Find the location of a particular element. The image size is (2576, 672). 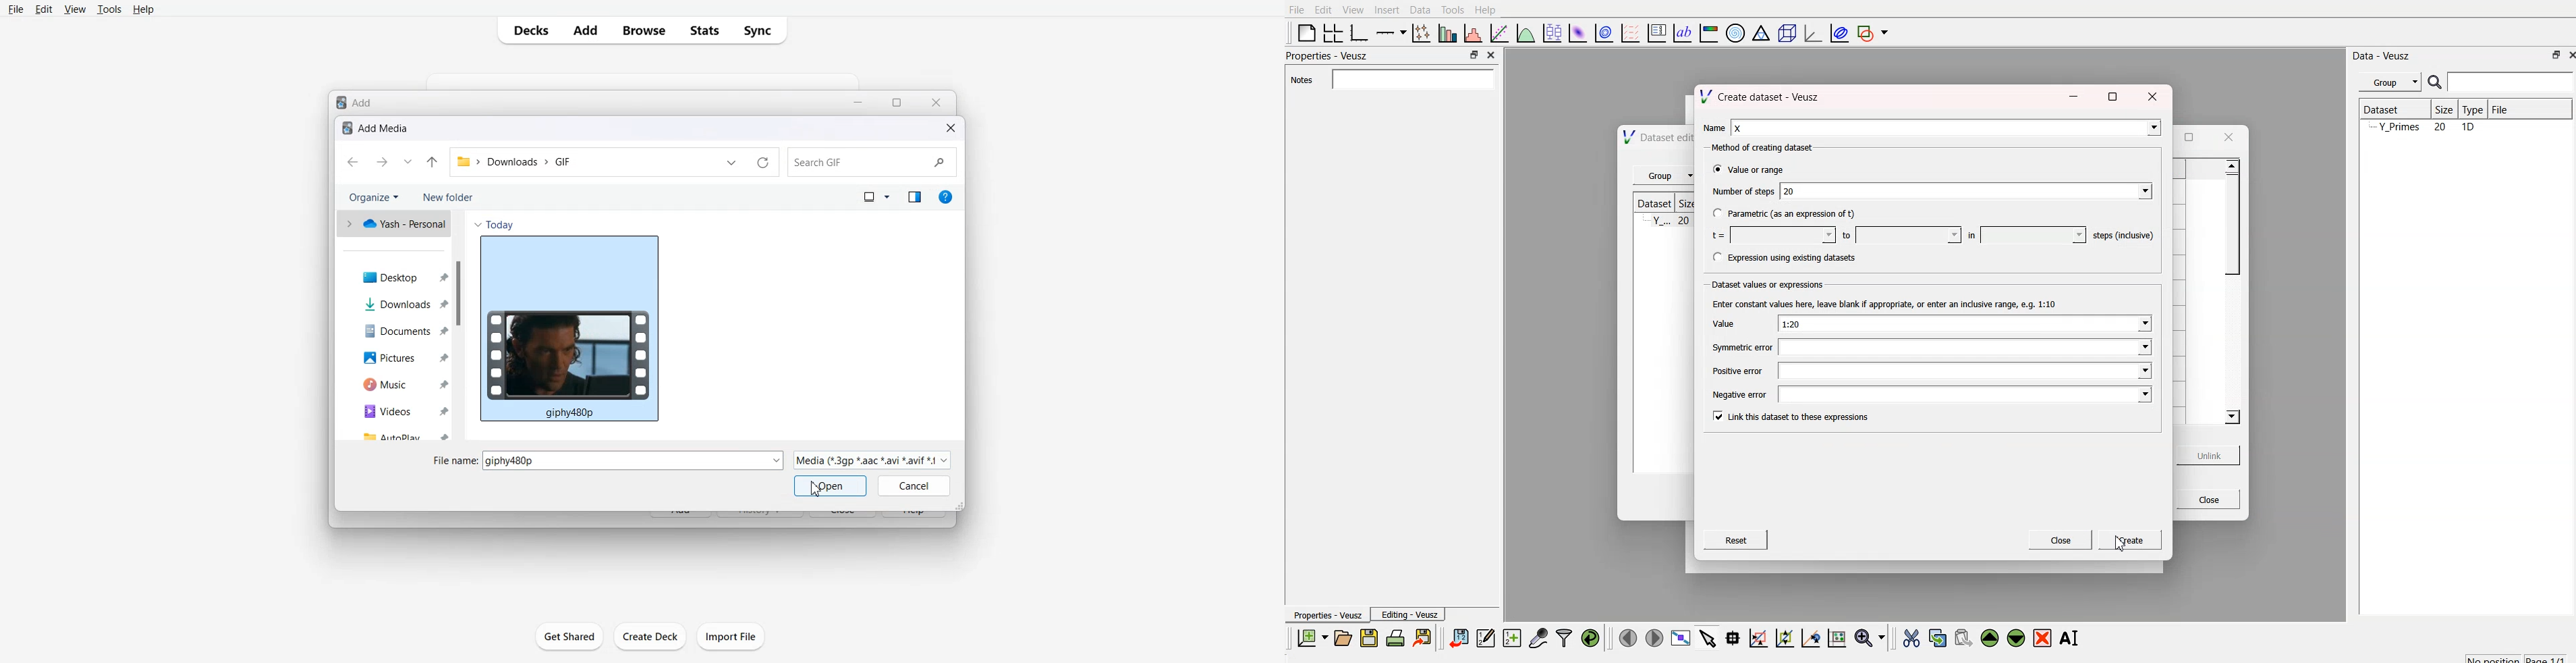

unlink is located at coordinates (2206, 456).